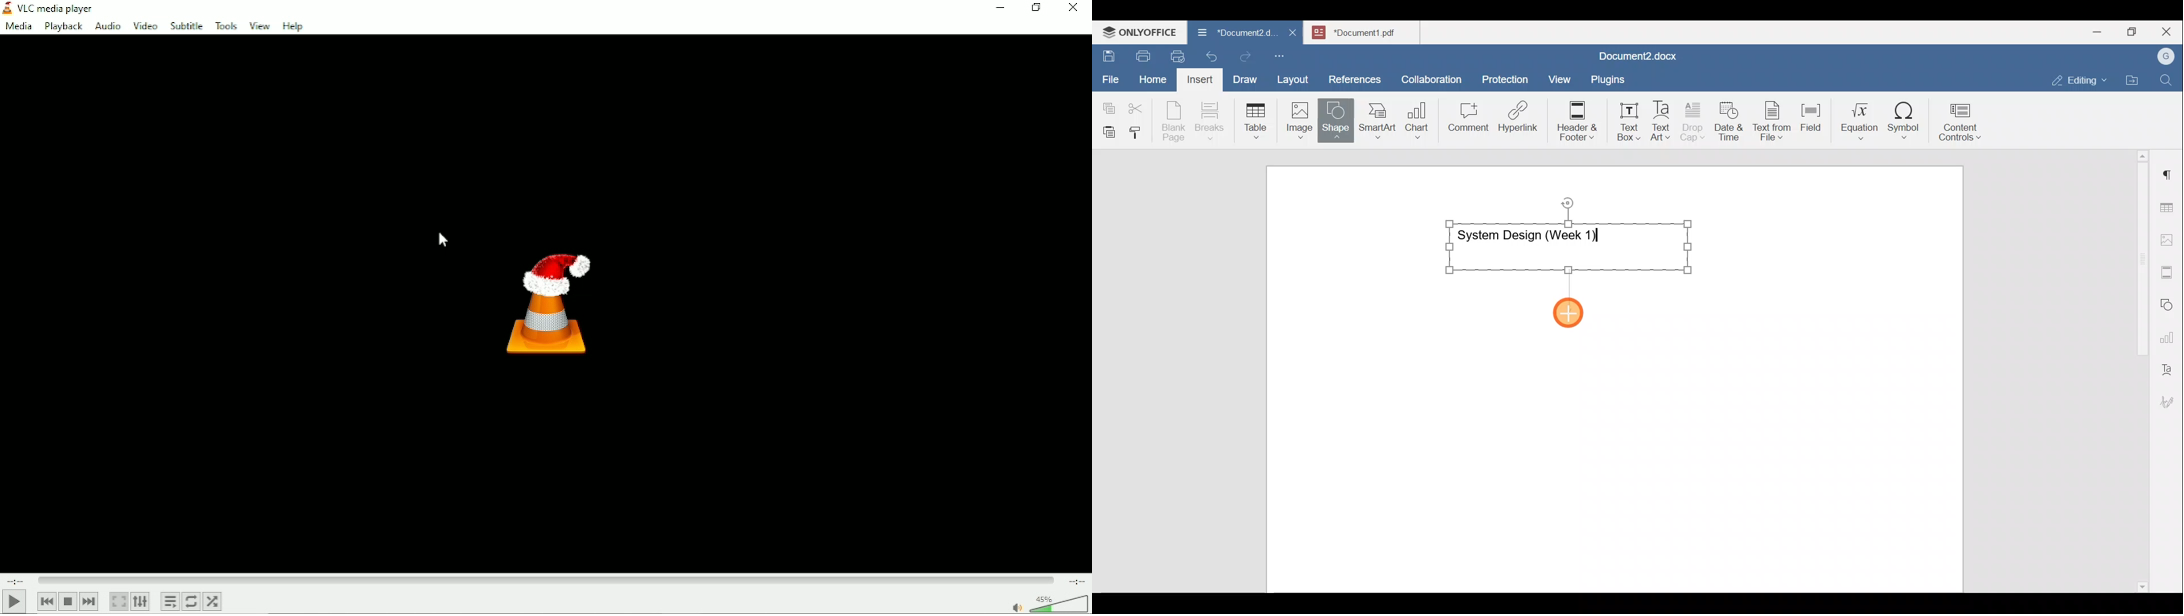  I want to click on Image settings, so click(2169, 239).